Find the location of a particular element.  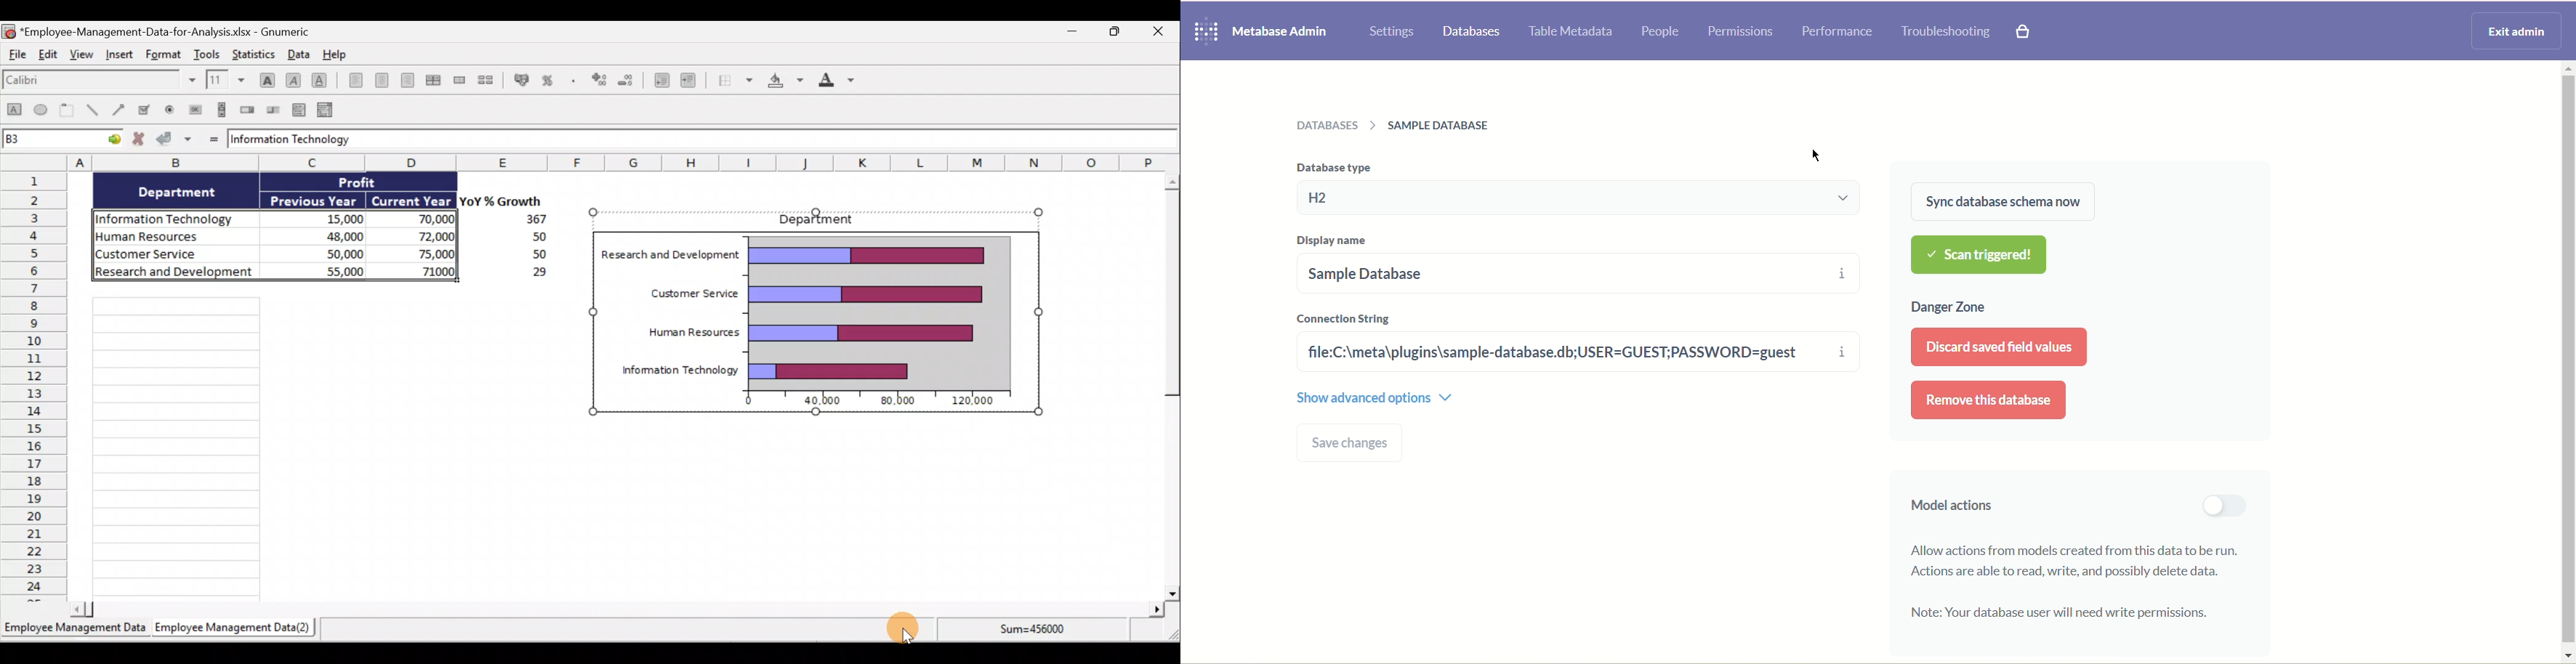

Cursor is located at coordinates (904, 634).